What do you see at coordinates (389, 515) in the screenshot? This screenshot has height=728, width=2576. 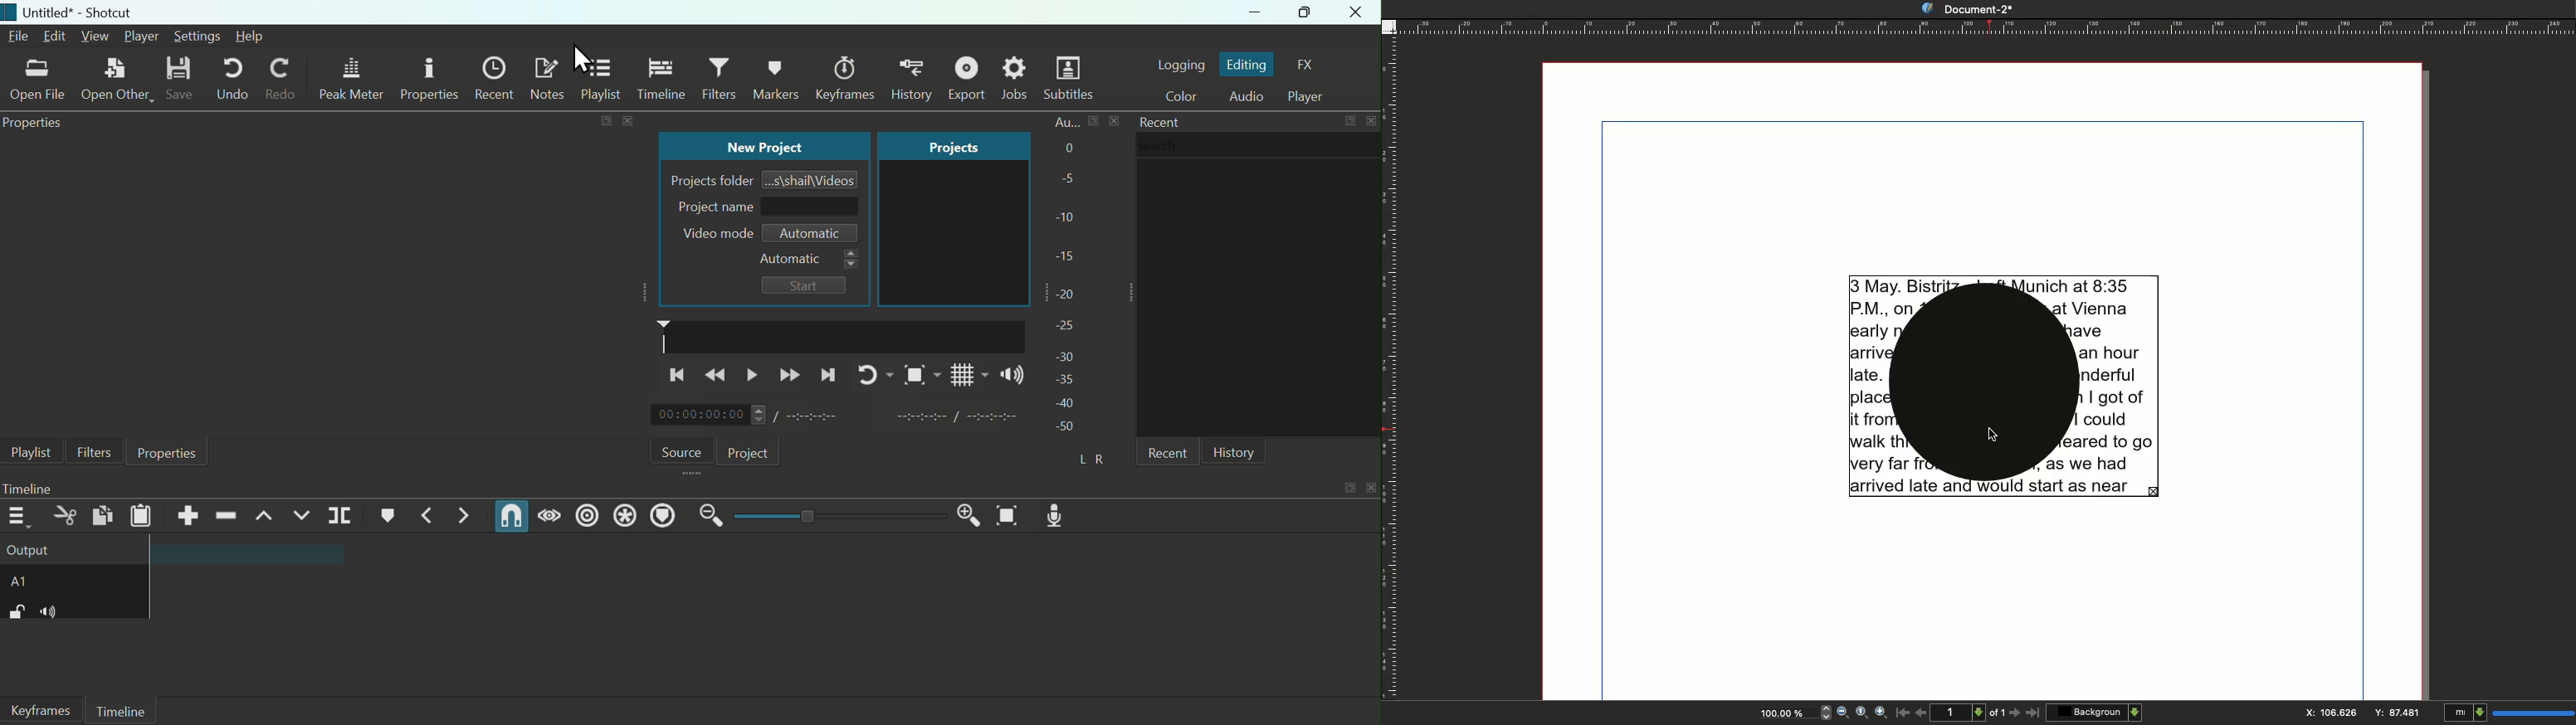 I see `Create/Edit Marker` at bounding box center [389, 515].